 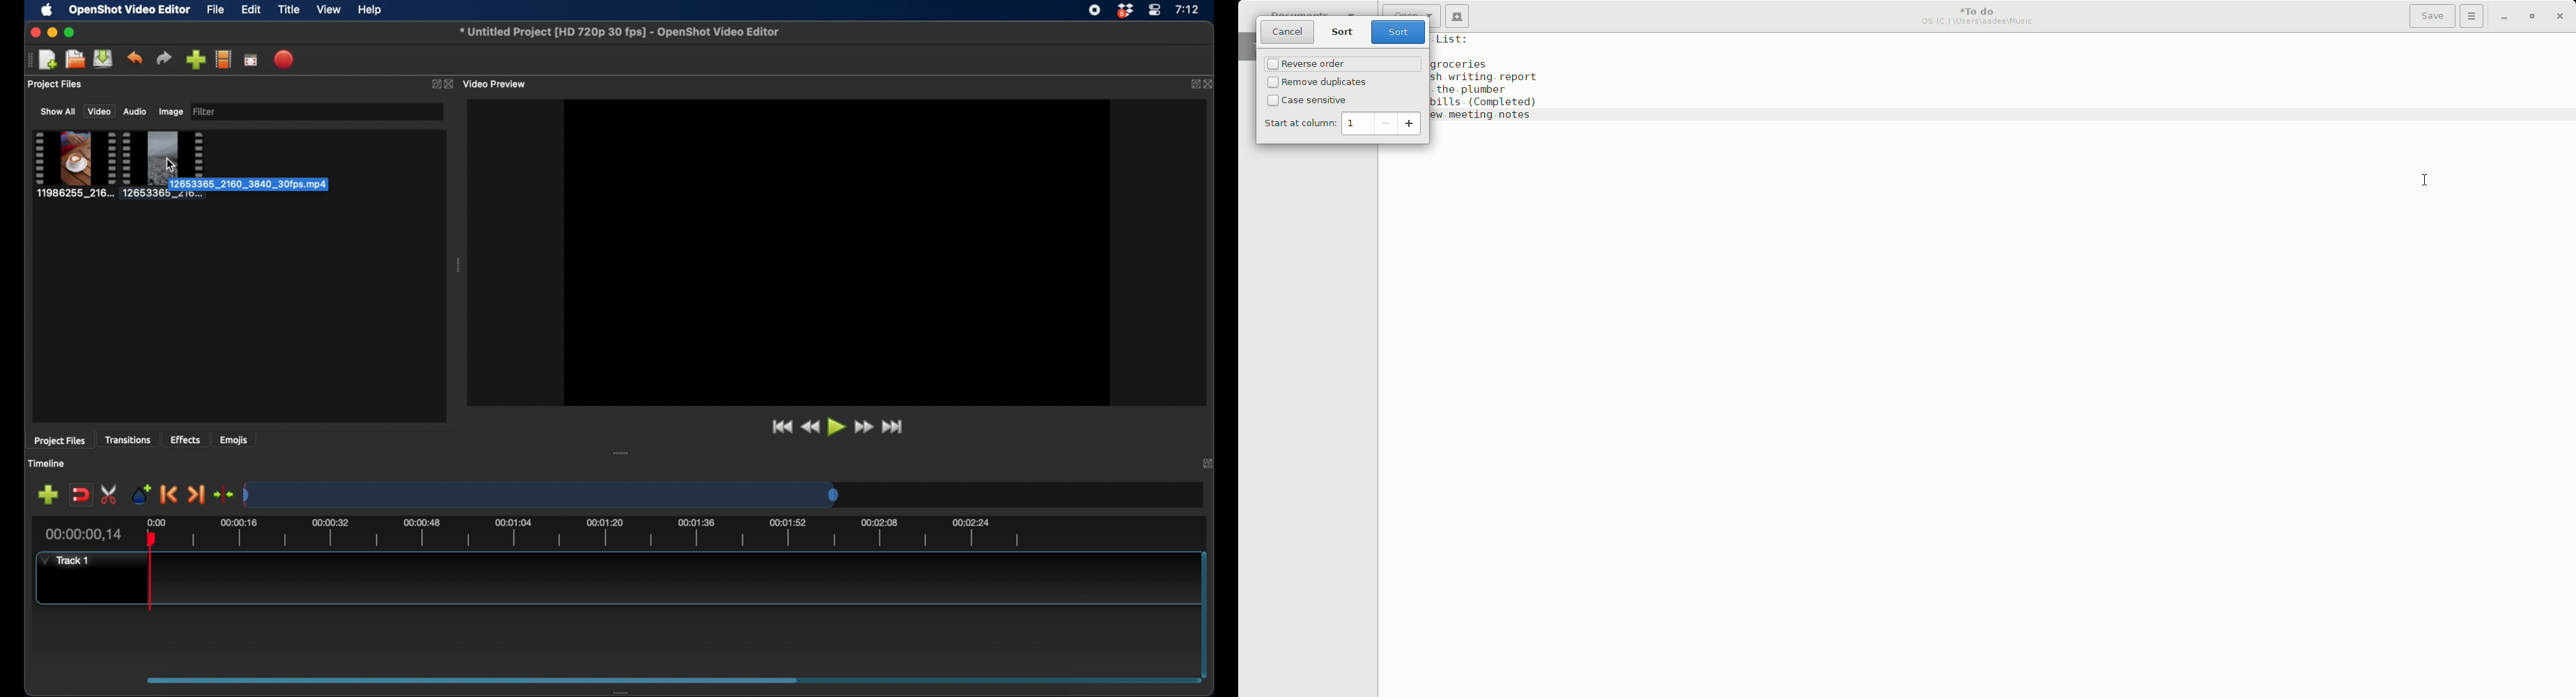 I want to click on effects, so click(x=186, y=439).